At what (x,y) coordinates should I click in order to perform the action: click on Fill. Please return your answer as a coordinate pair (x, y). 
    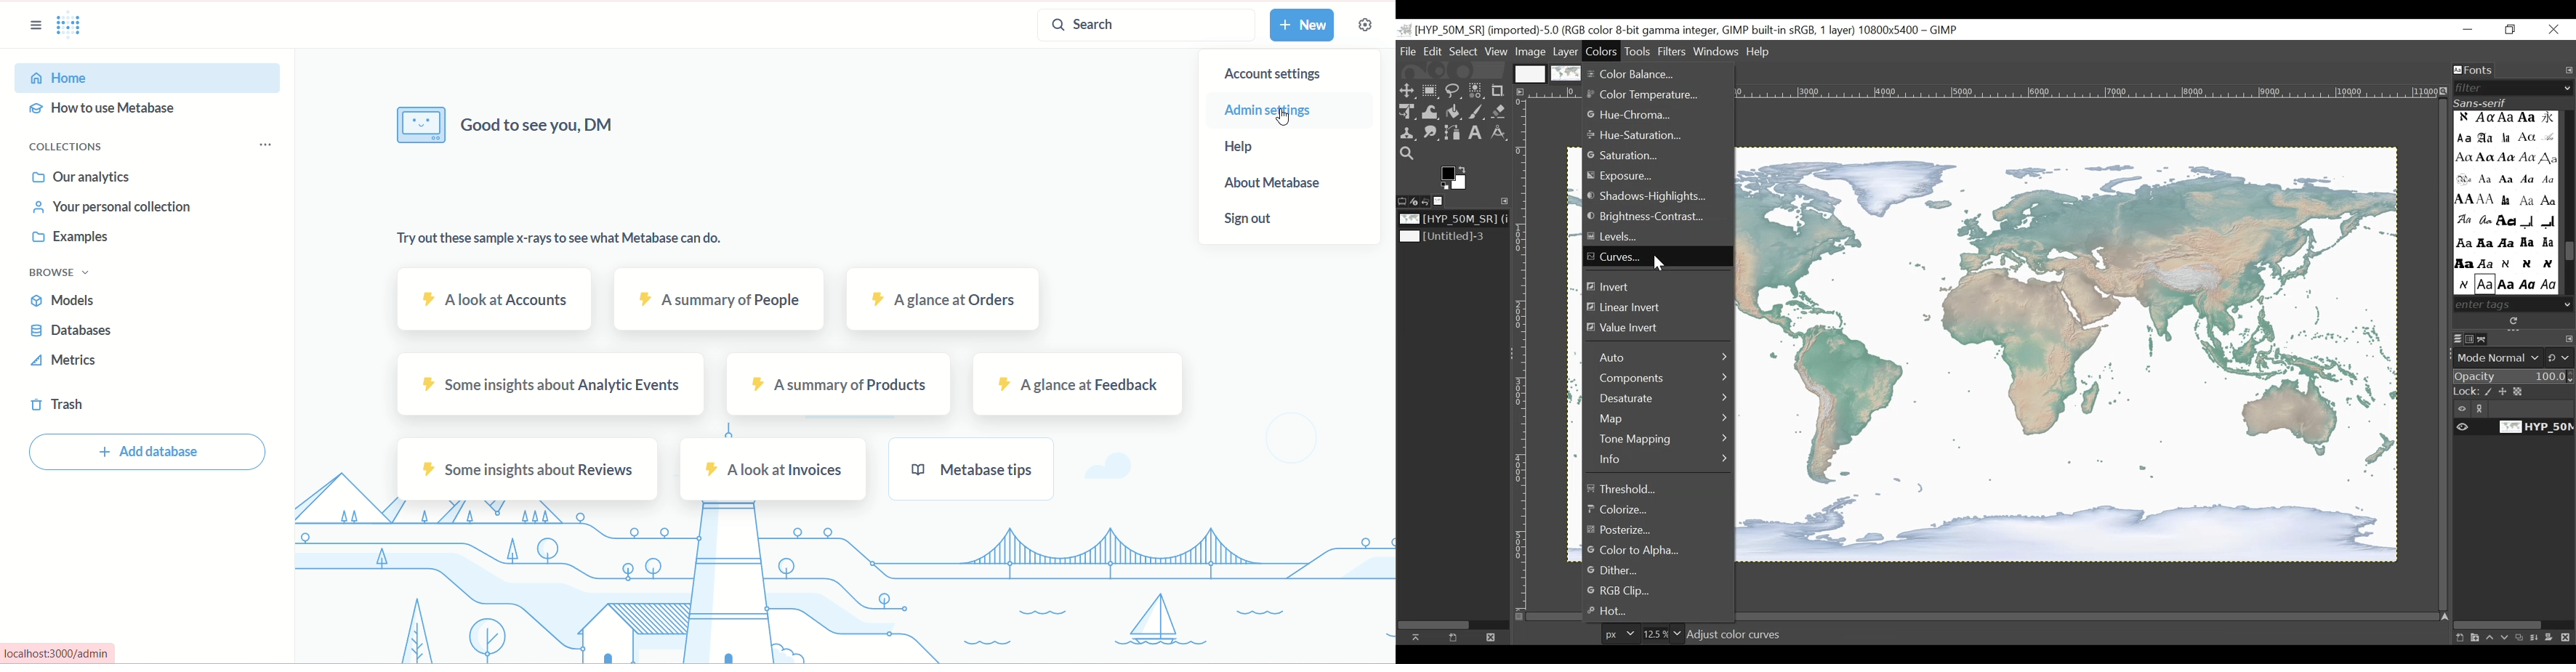
    Looking at the image, I should click on (1452, 113).